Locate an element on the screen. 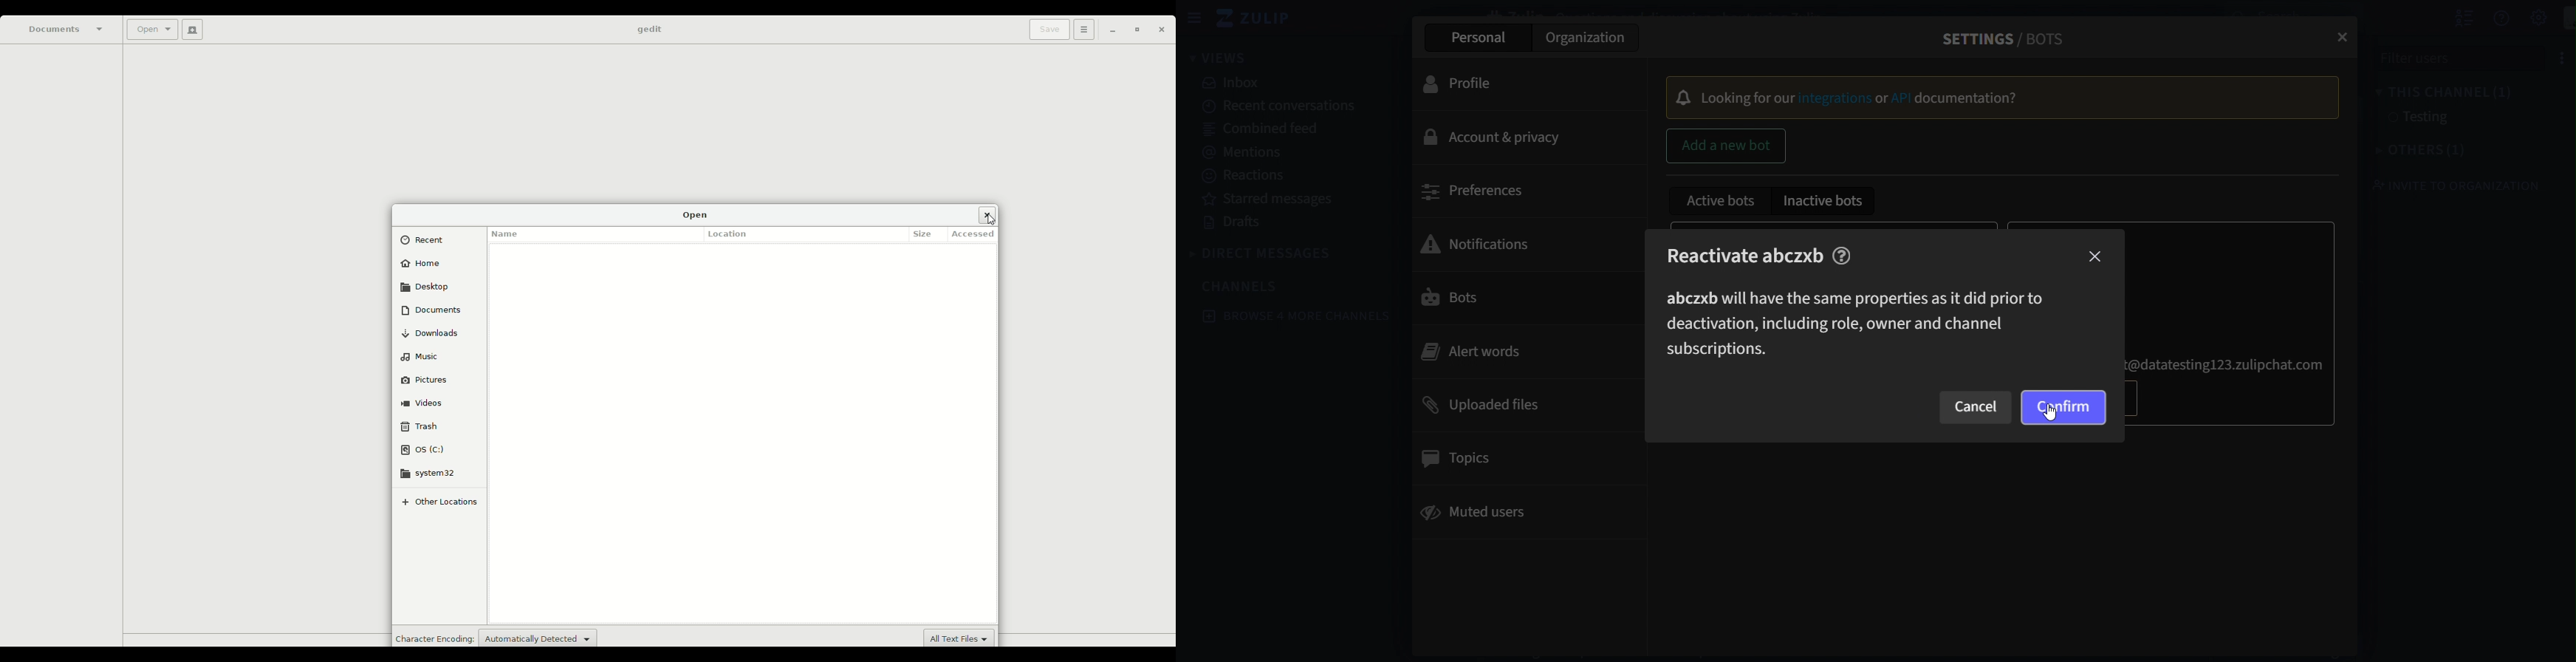 This screenshot has width=2576, height=672. starred messages is located at coordinates (1271, 199).